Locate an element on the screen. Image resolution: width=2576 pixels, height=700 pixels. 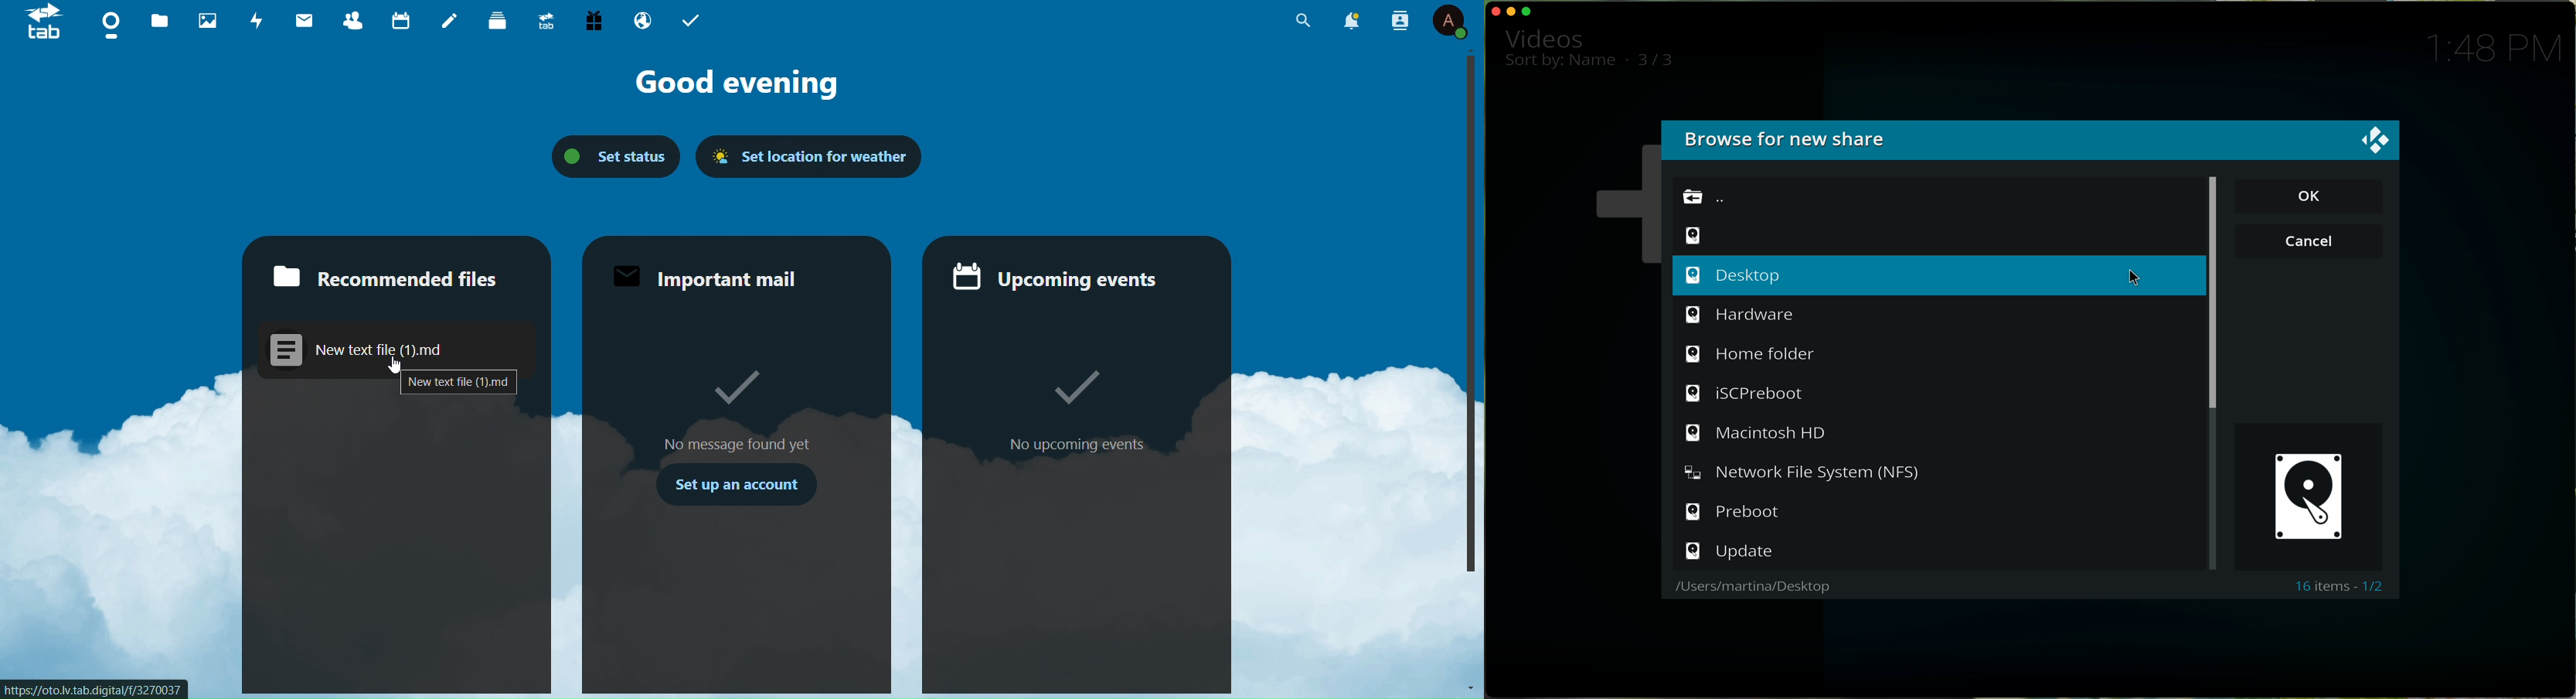
1:48 PM is located at coordinates (2501, 47).